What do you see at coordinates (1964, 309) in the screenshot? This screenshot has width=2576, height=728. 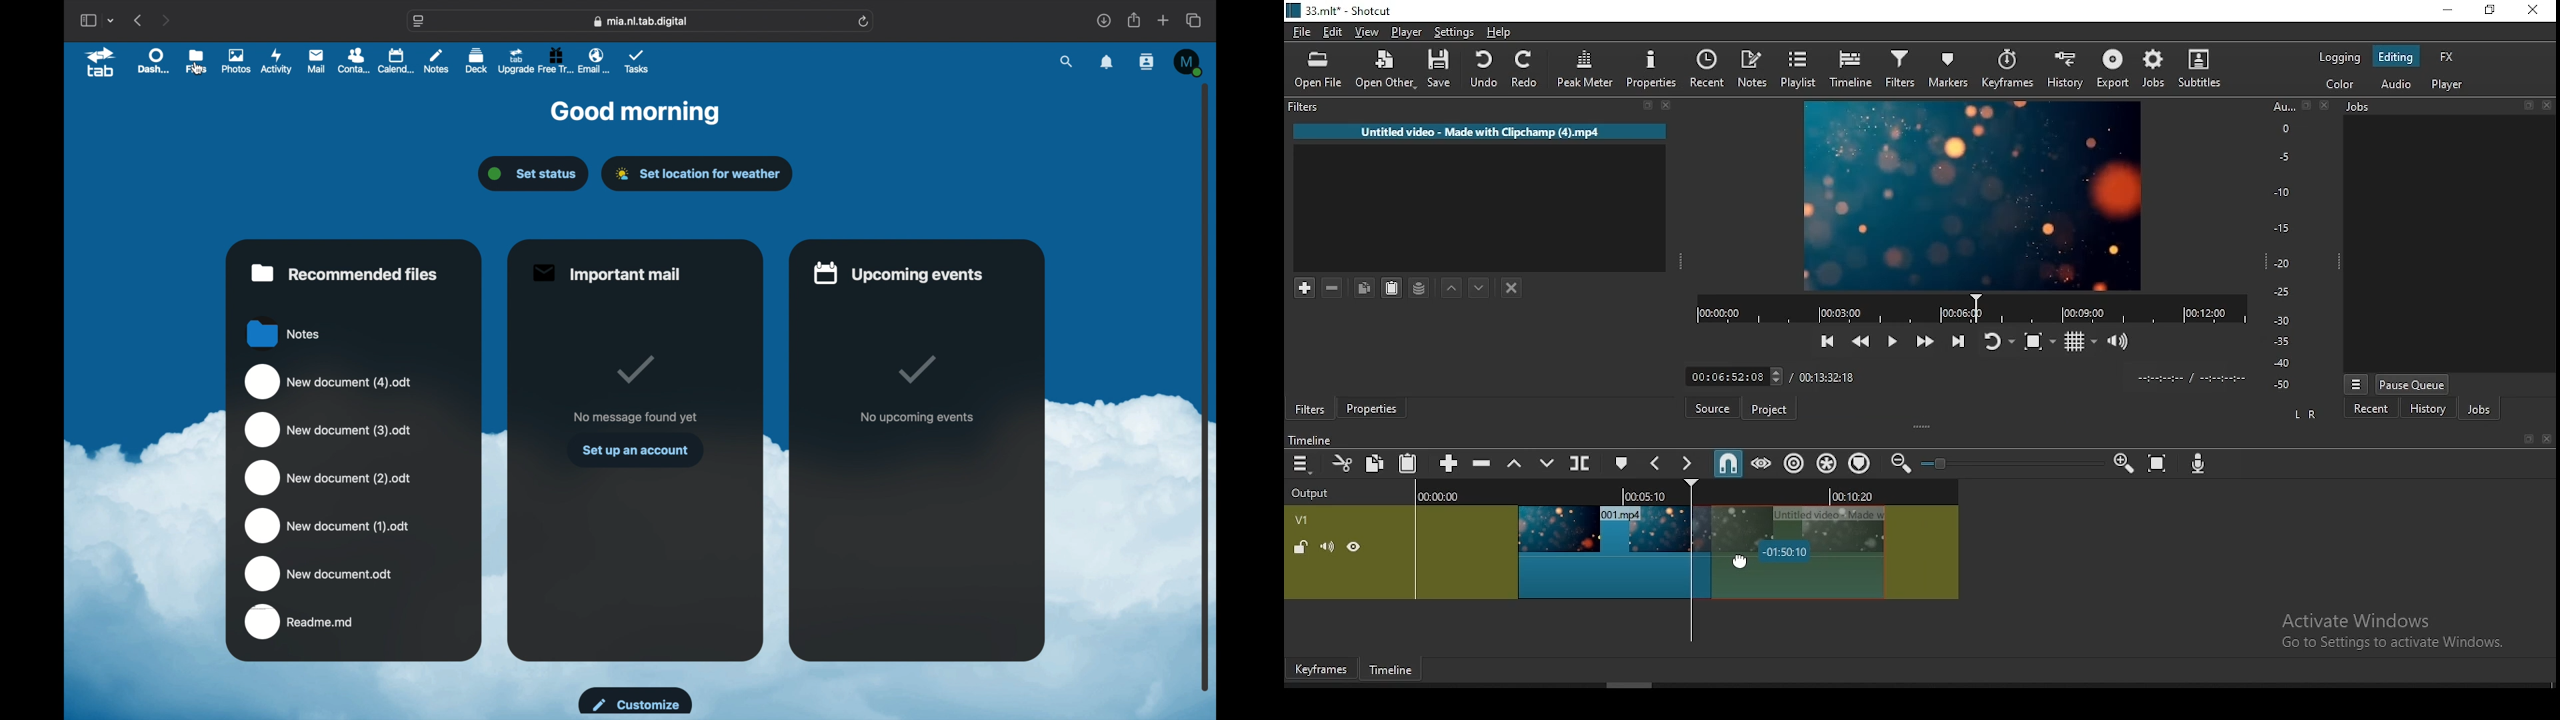 I see `video progress bar` at bounding box center [1964, 309].